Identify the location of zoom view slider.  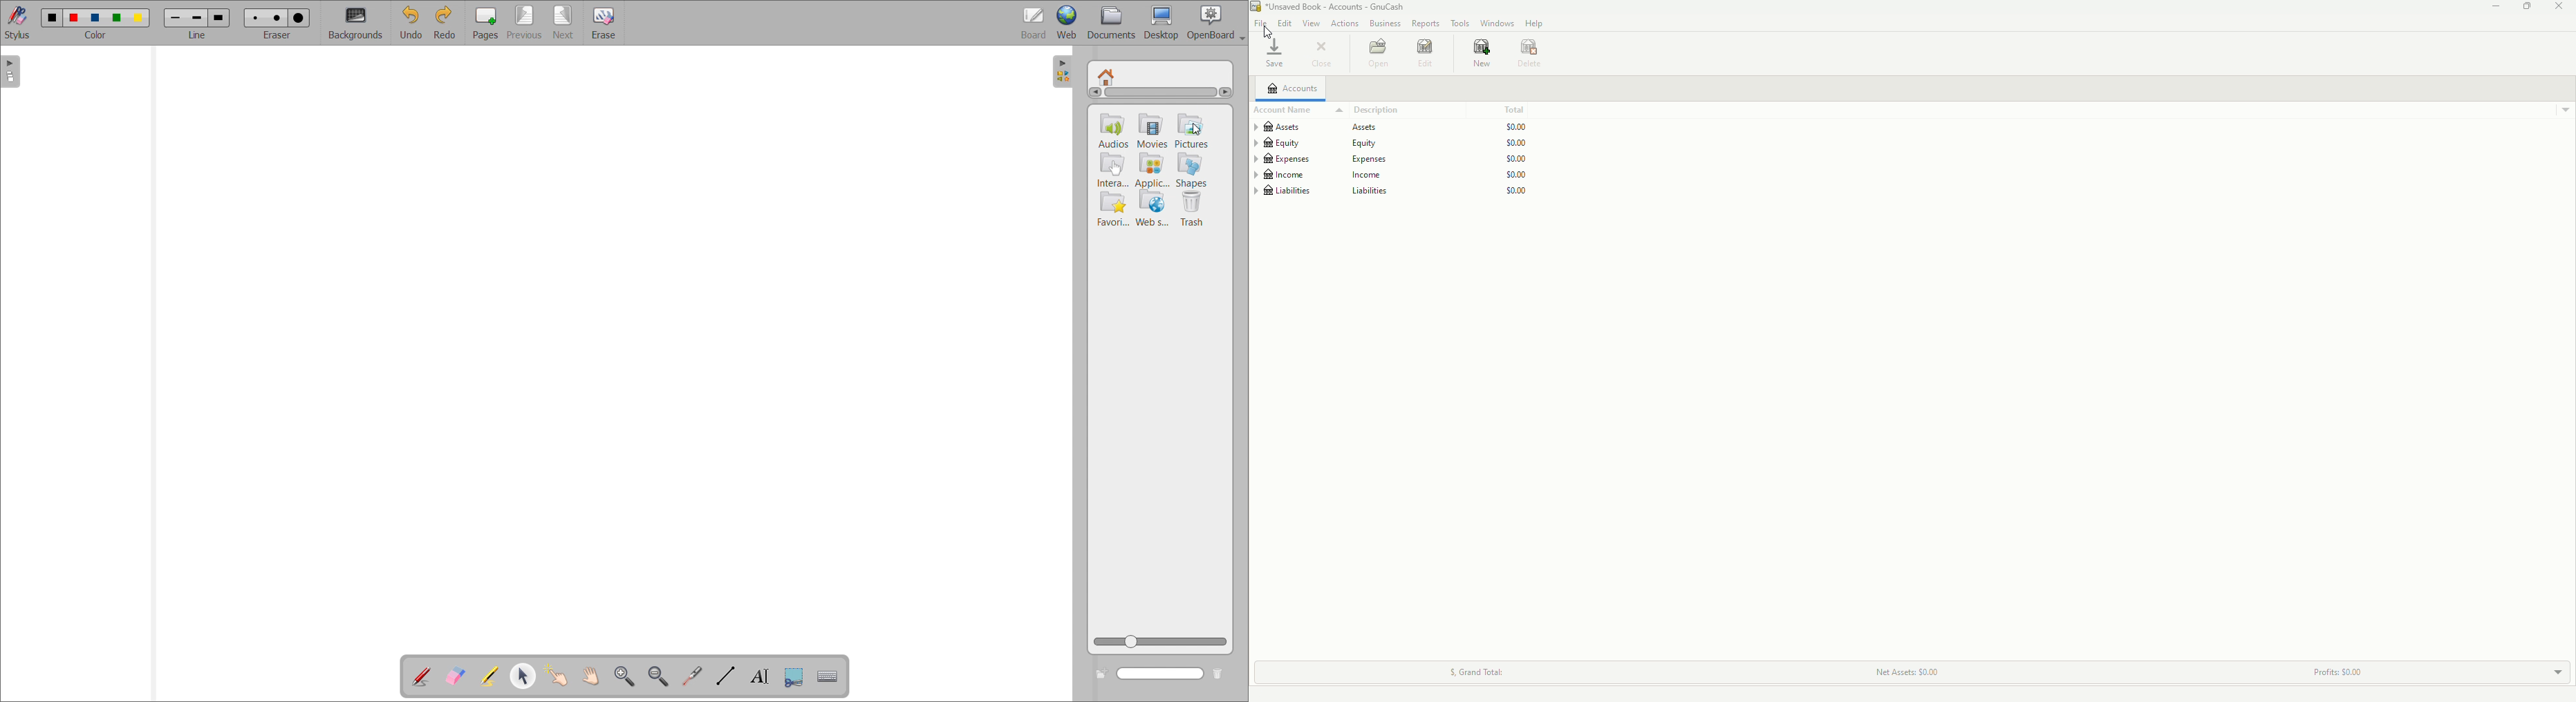
(1161, 642).